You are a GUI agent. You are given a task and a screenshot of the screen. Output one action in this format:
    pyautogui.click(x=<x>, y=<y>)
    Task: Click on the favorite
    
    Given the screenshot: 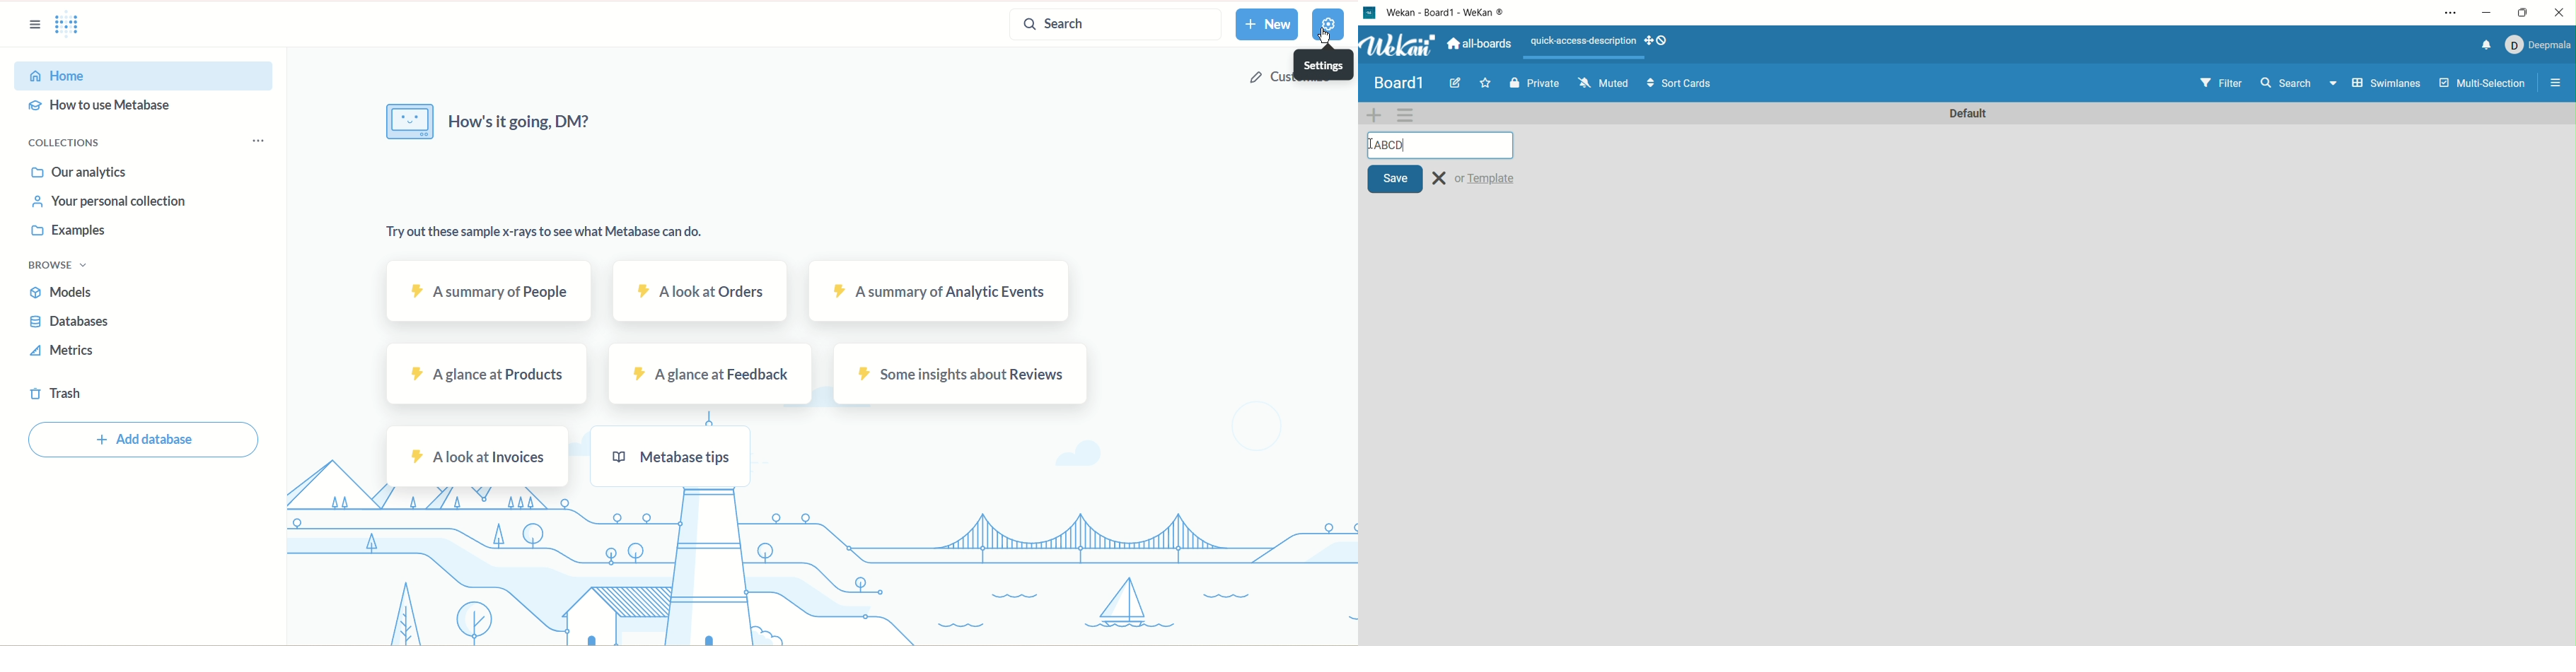 What is the action you would take?
    pyautogui.click(x=1485, y=82)
    